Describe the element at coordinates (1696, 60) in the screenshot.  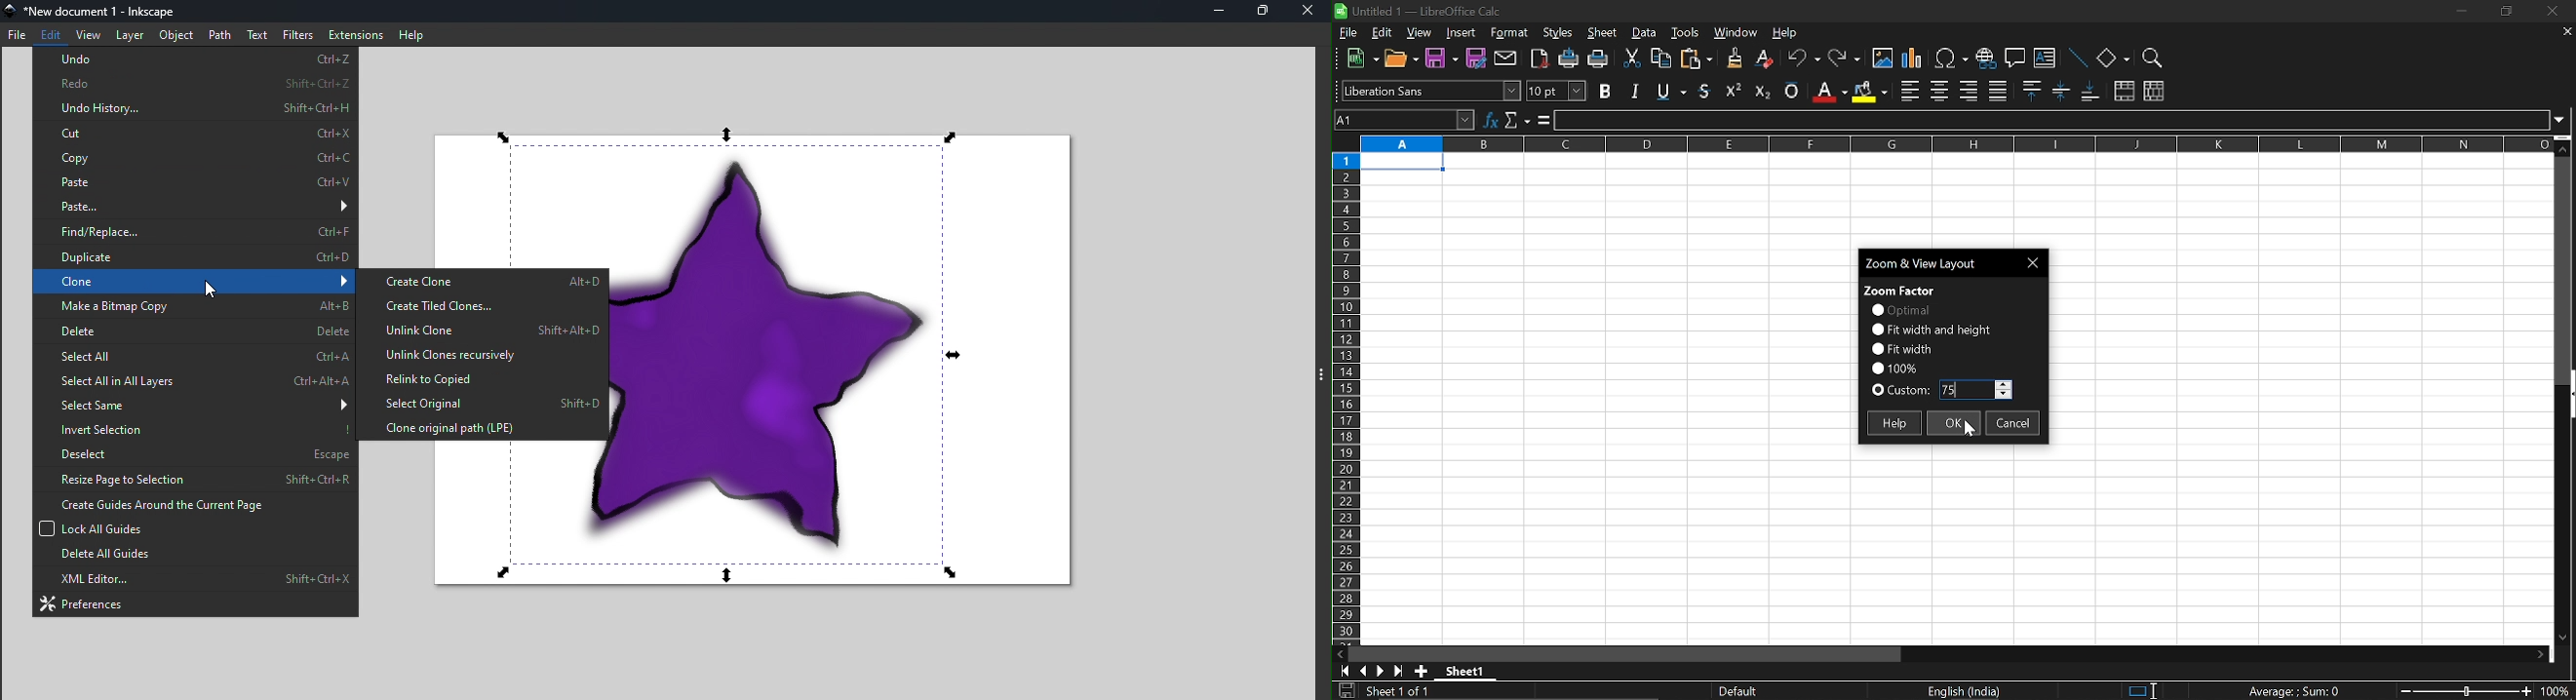
I see `paste` at that location.